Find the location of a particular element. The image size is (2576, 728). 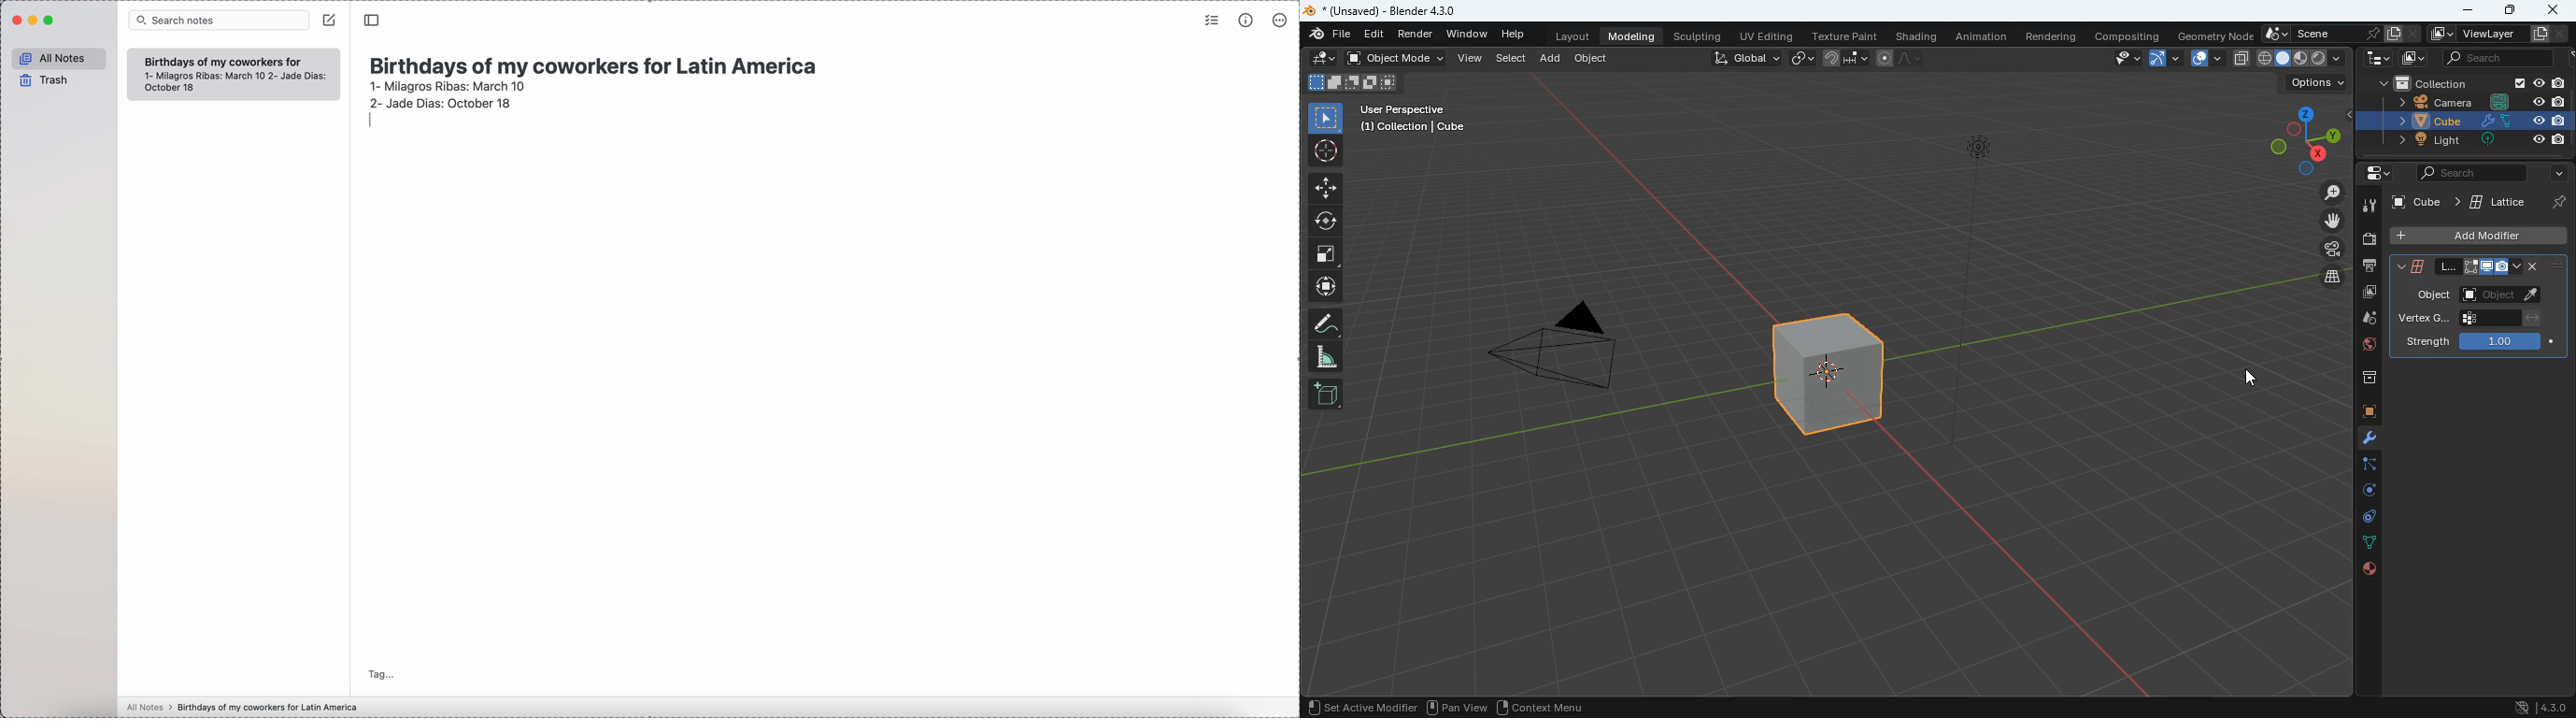

search is located at coordinates (2512, 58).